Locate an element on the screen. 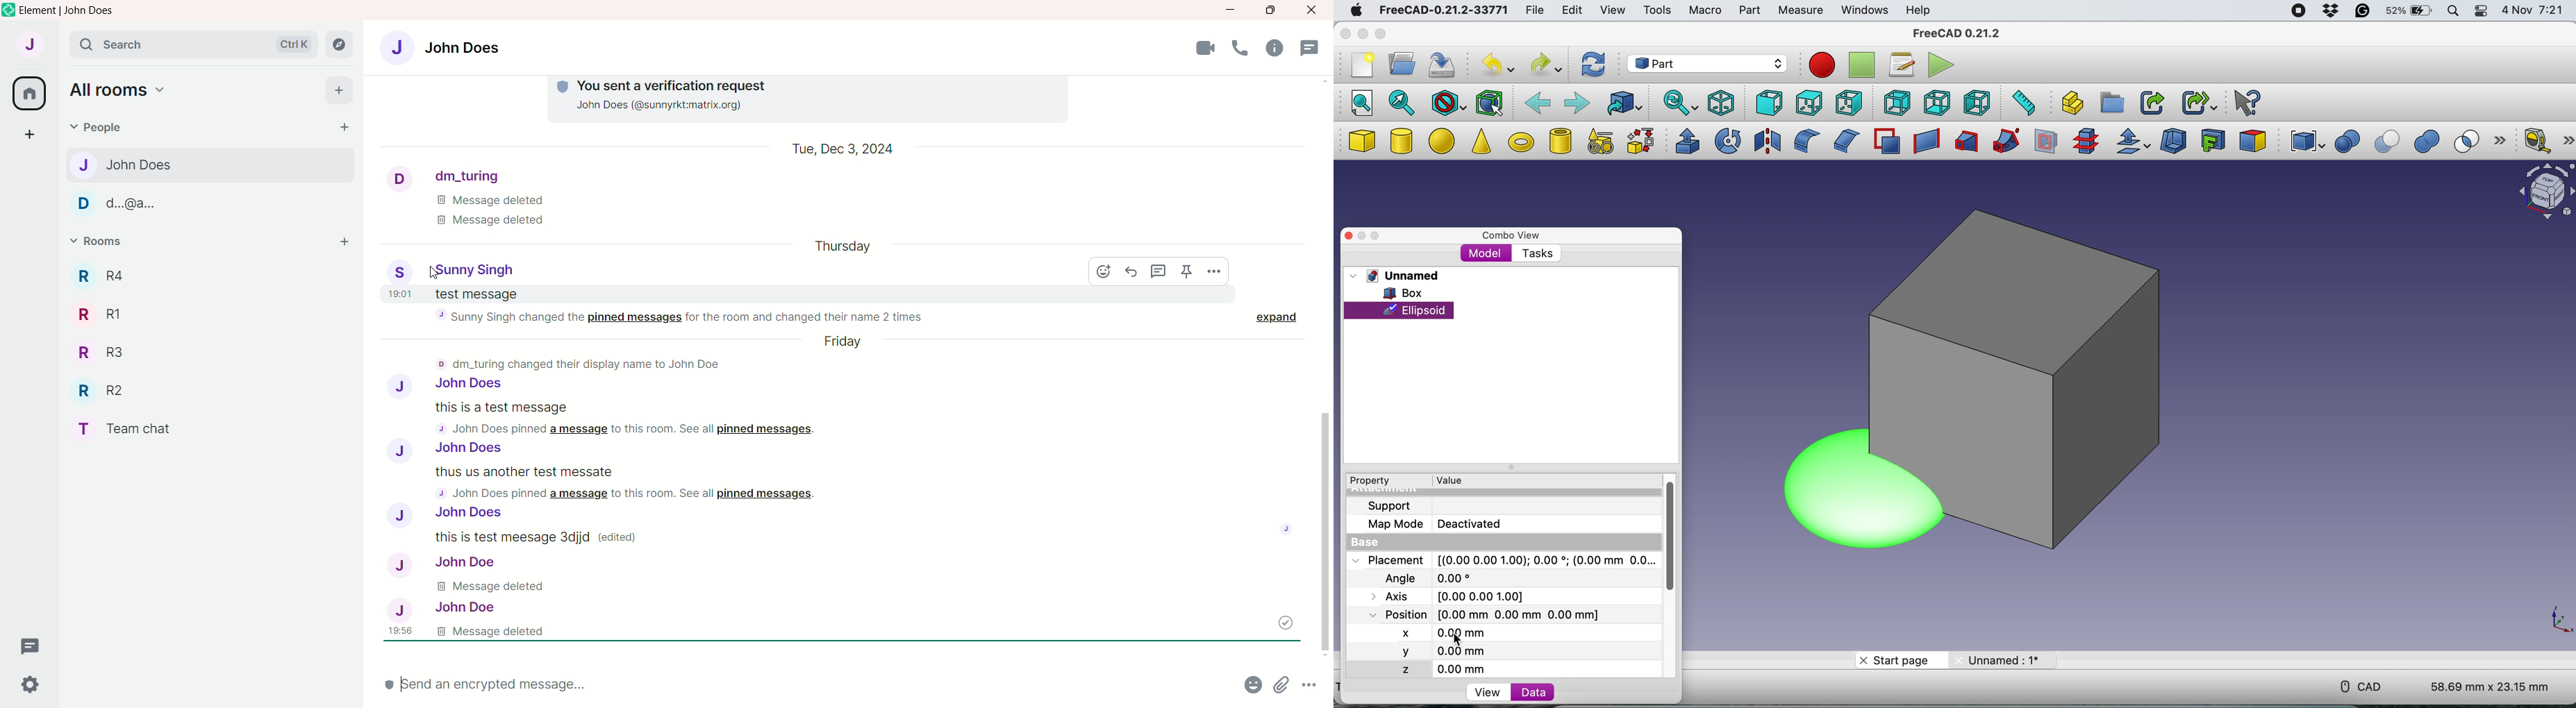 The width and height of the screenshot is (2576, 728). mac logo is located at coordinates (1354, 11).